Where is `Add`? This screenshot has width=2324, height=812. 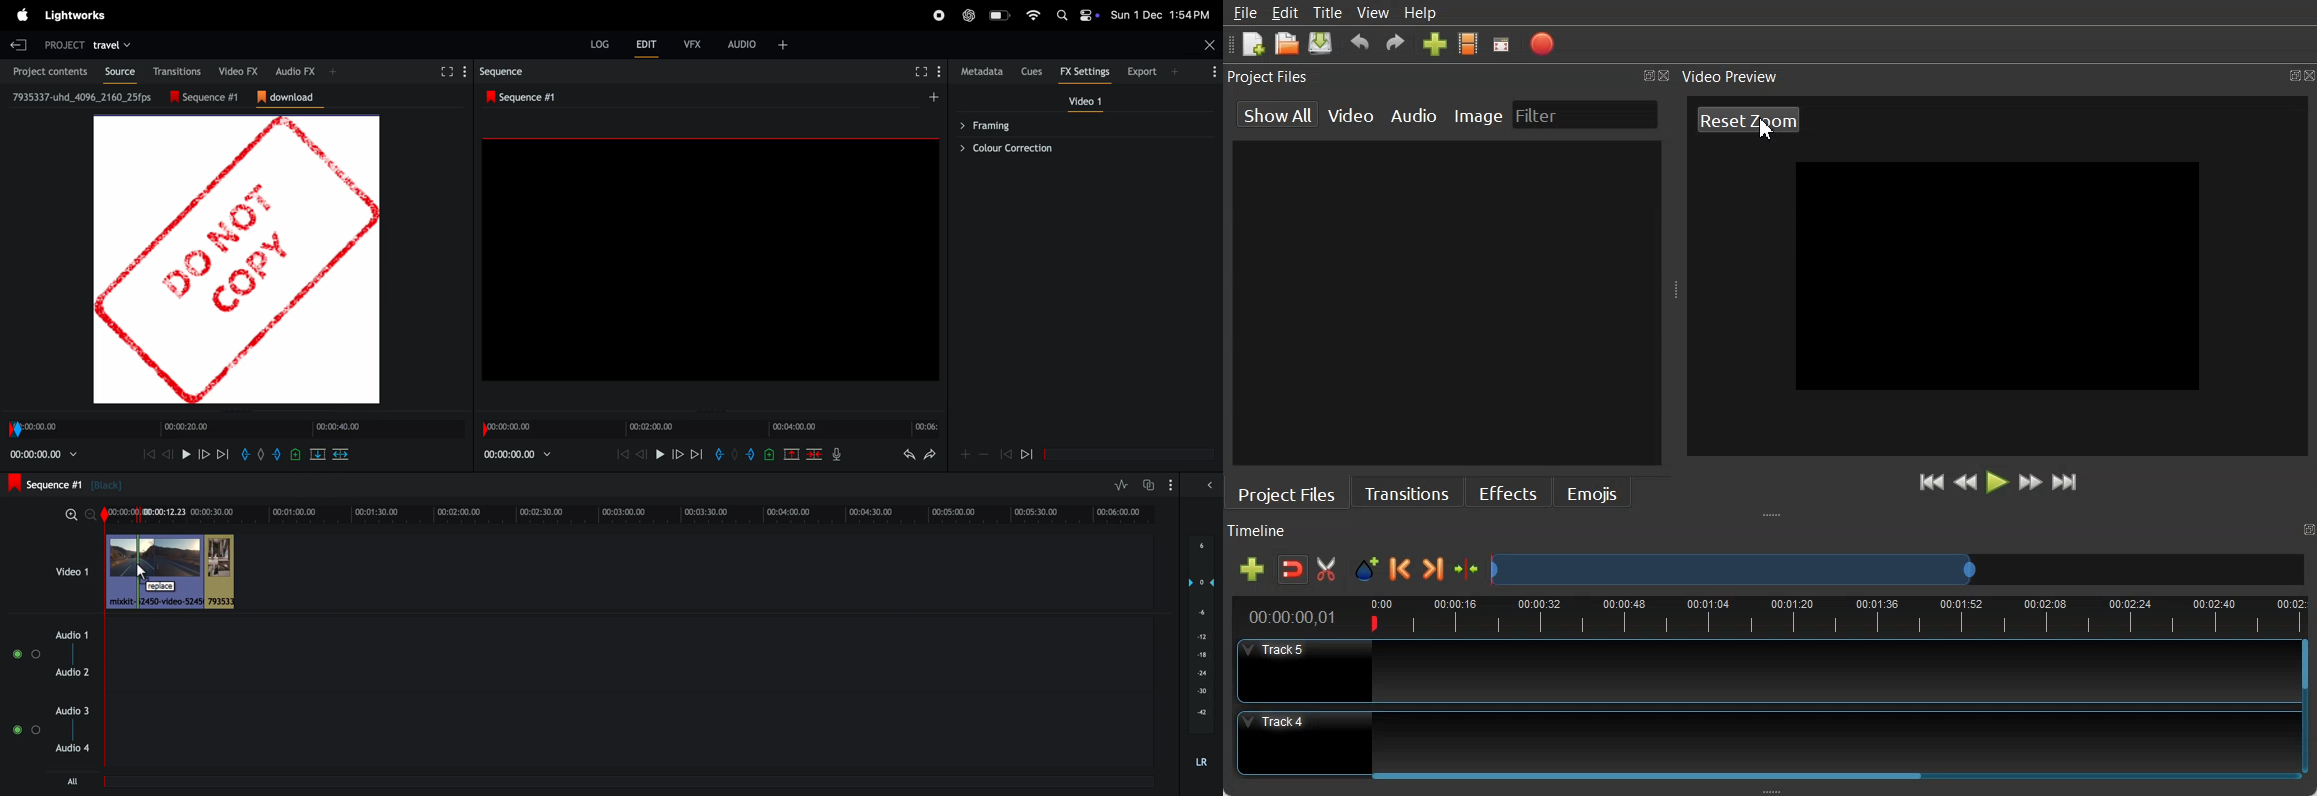 Add is located at coordinates (934, 97).